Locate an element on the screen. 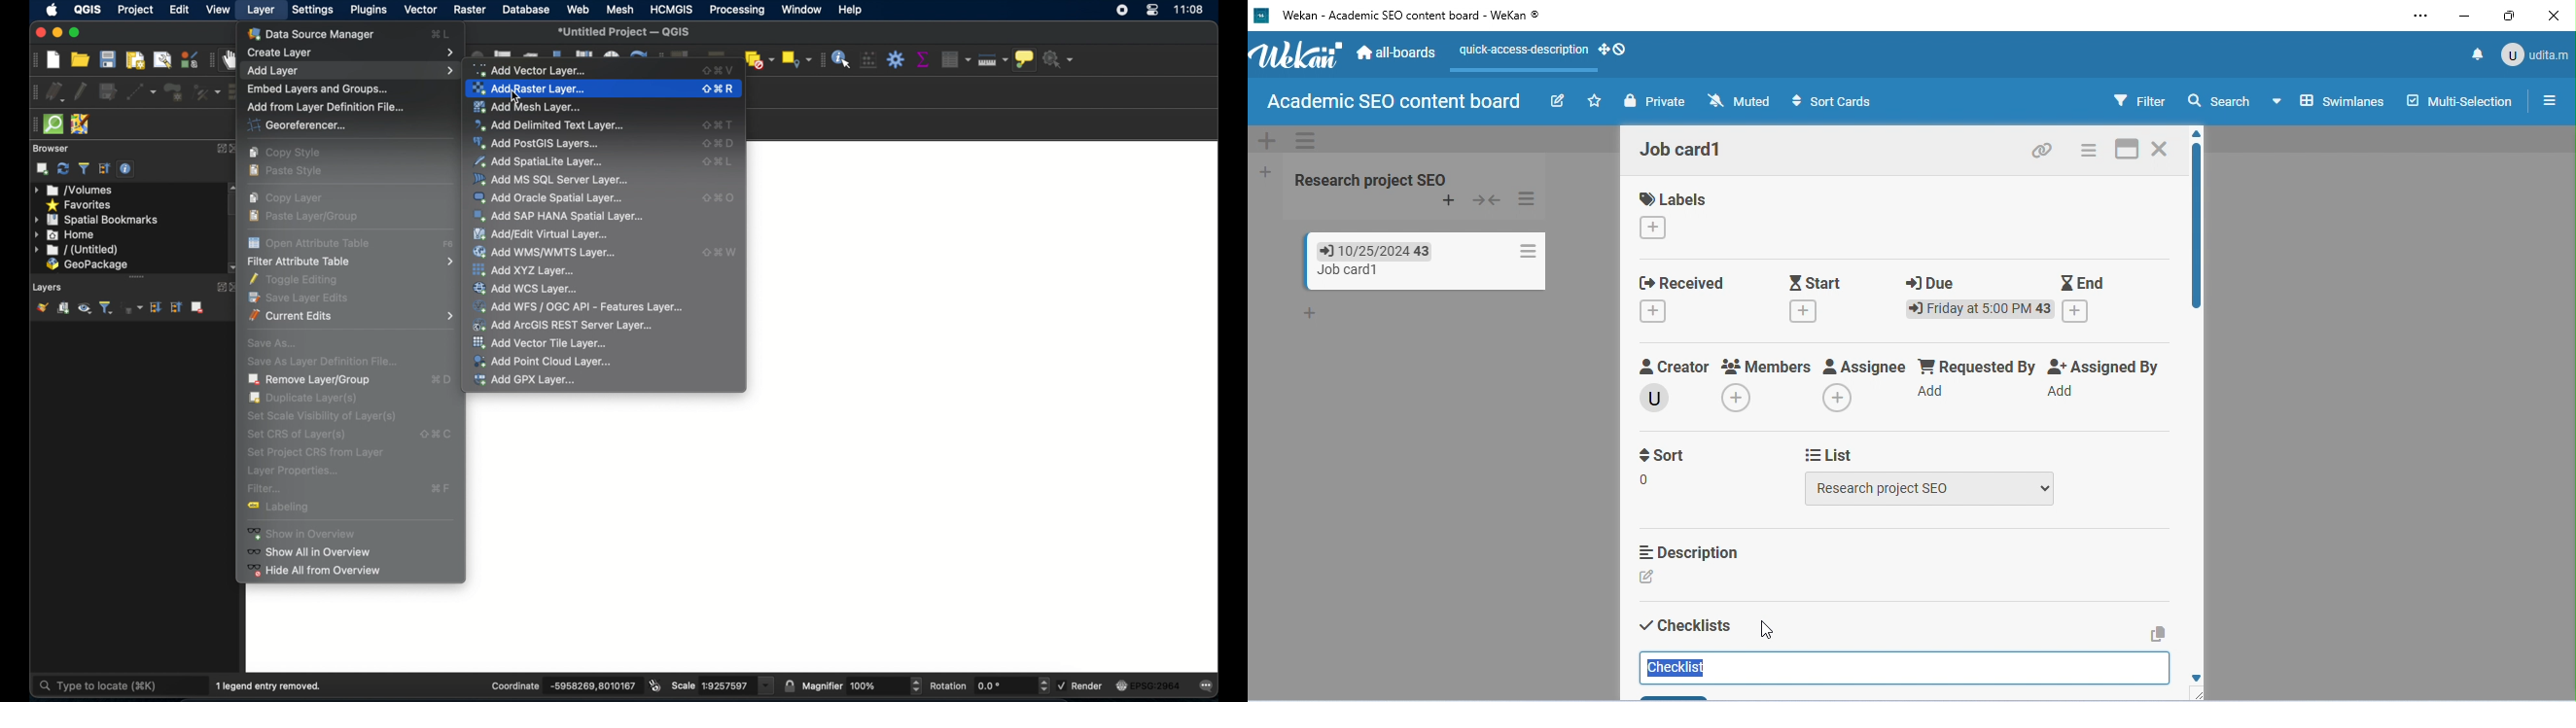 The height and width of the screenshot is (728, 2576). multi-selection is located at coordinates (2459, 98).